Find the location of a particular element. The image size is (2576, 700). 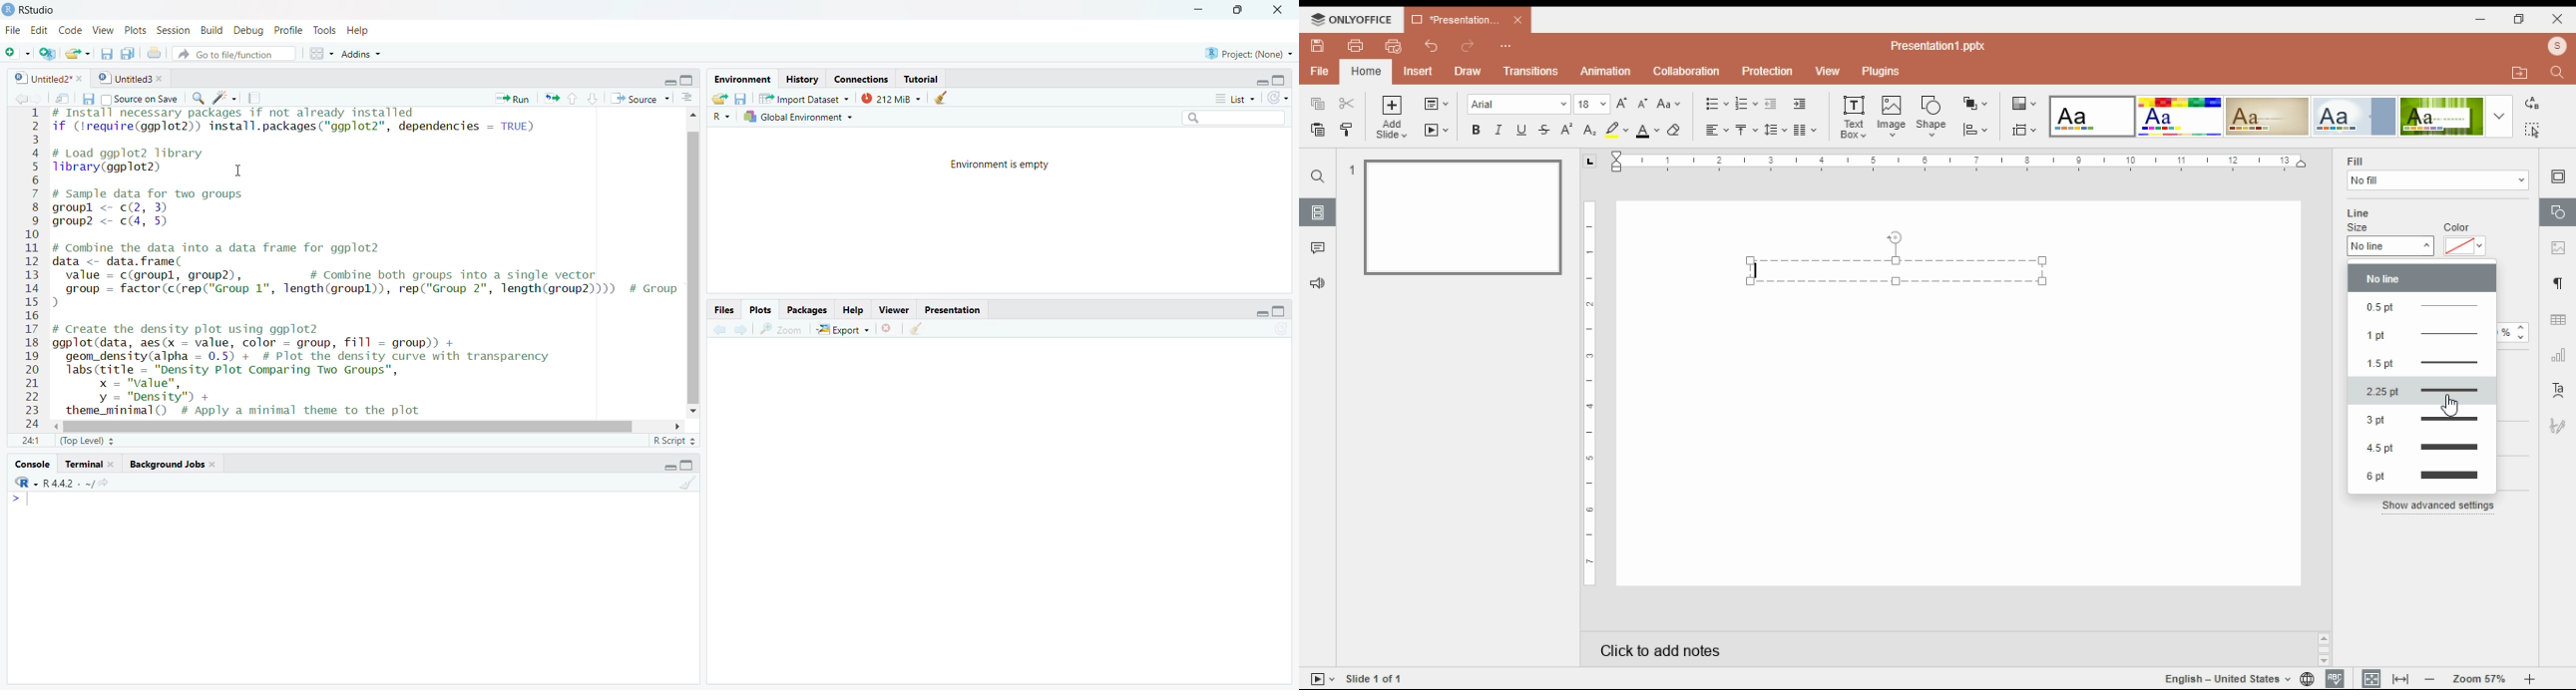

profile is located at coordinates (2556, 46).